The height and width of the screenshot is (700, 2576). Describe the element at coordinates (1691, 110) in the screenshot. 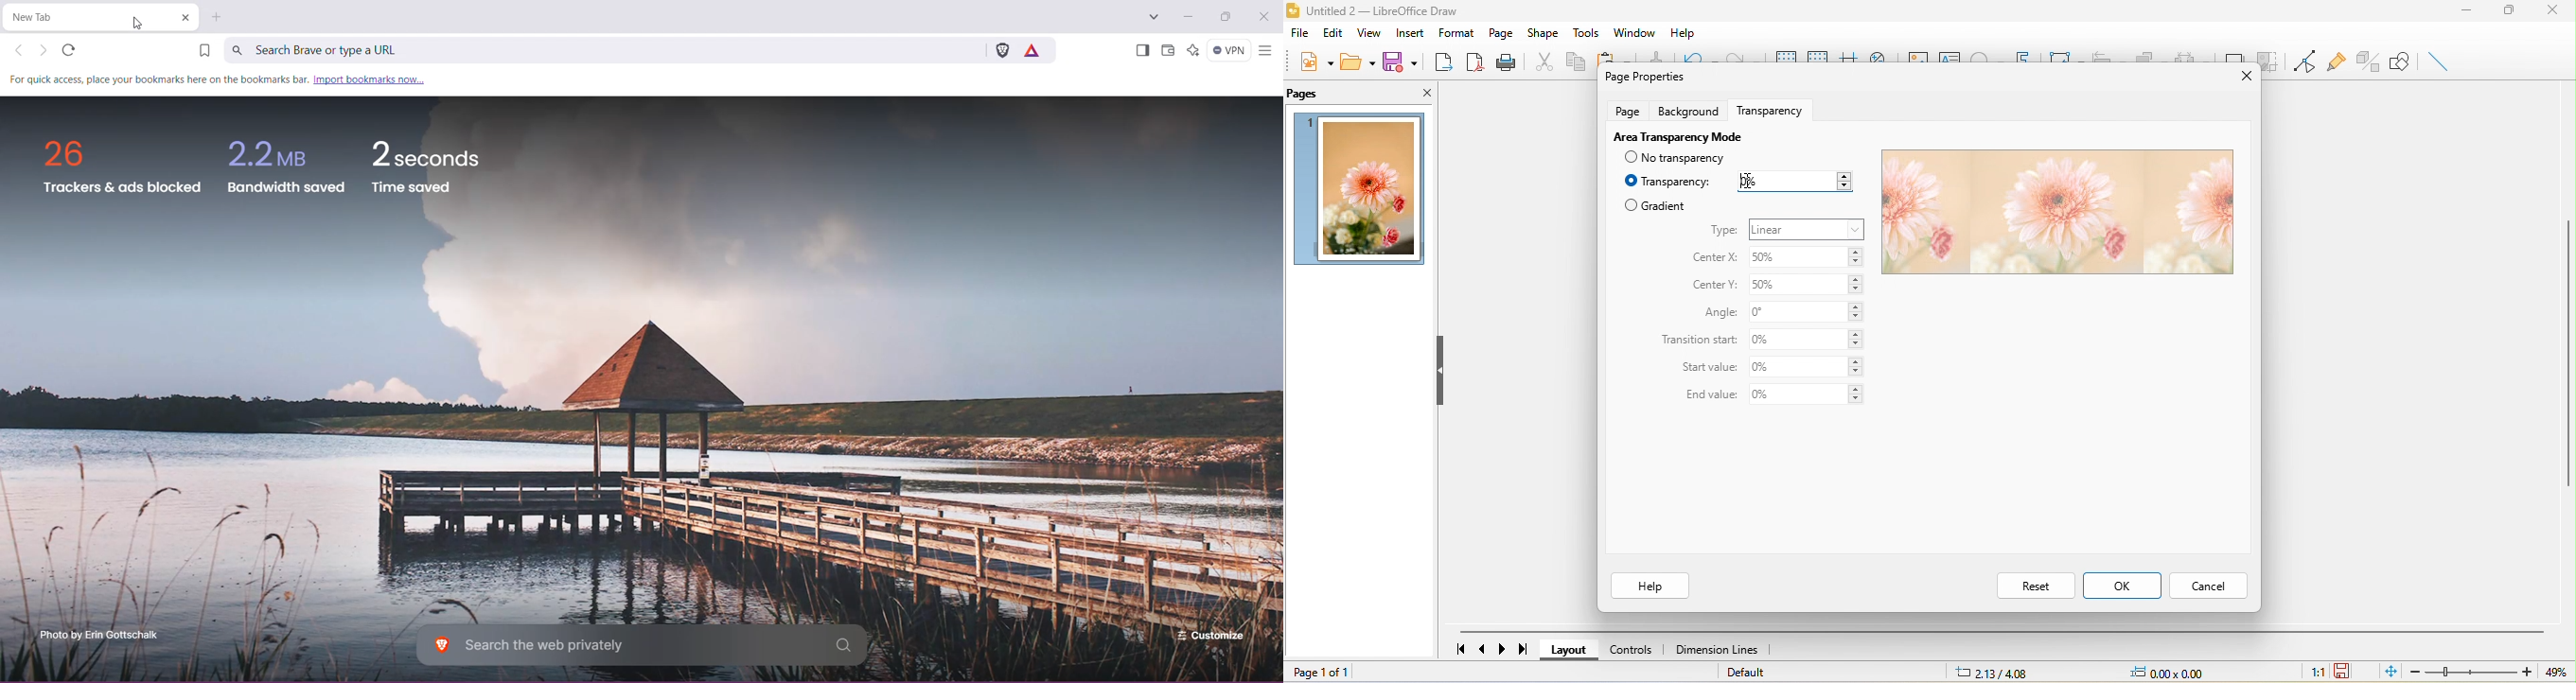

I see `background` at that location.